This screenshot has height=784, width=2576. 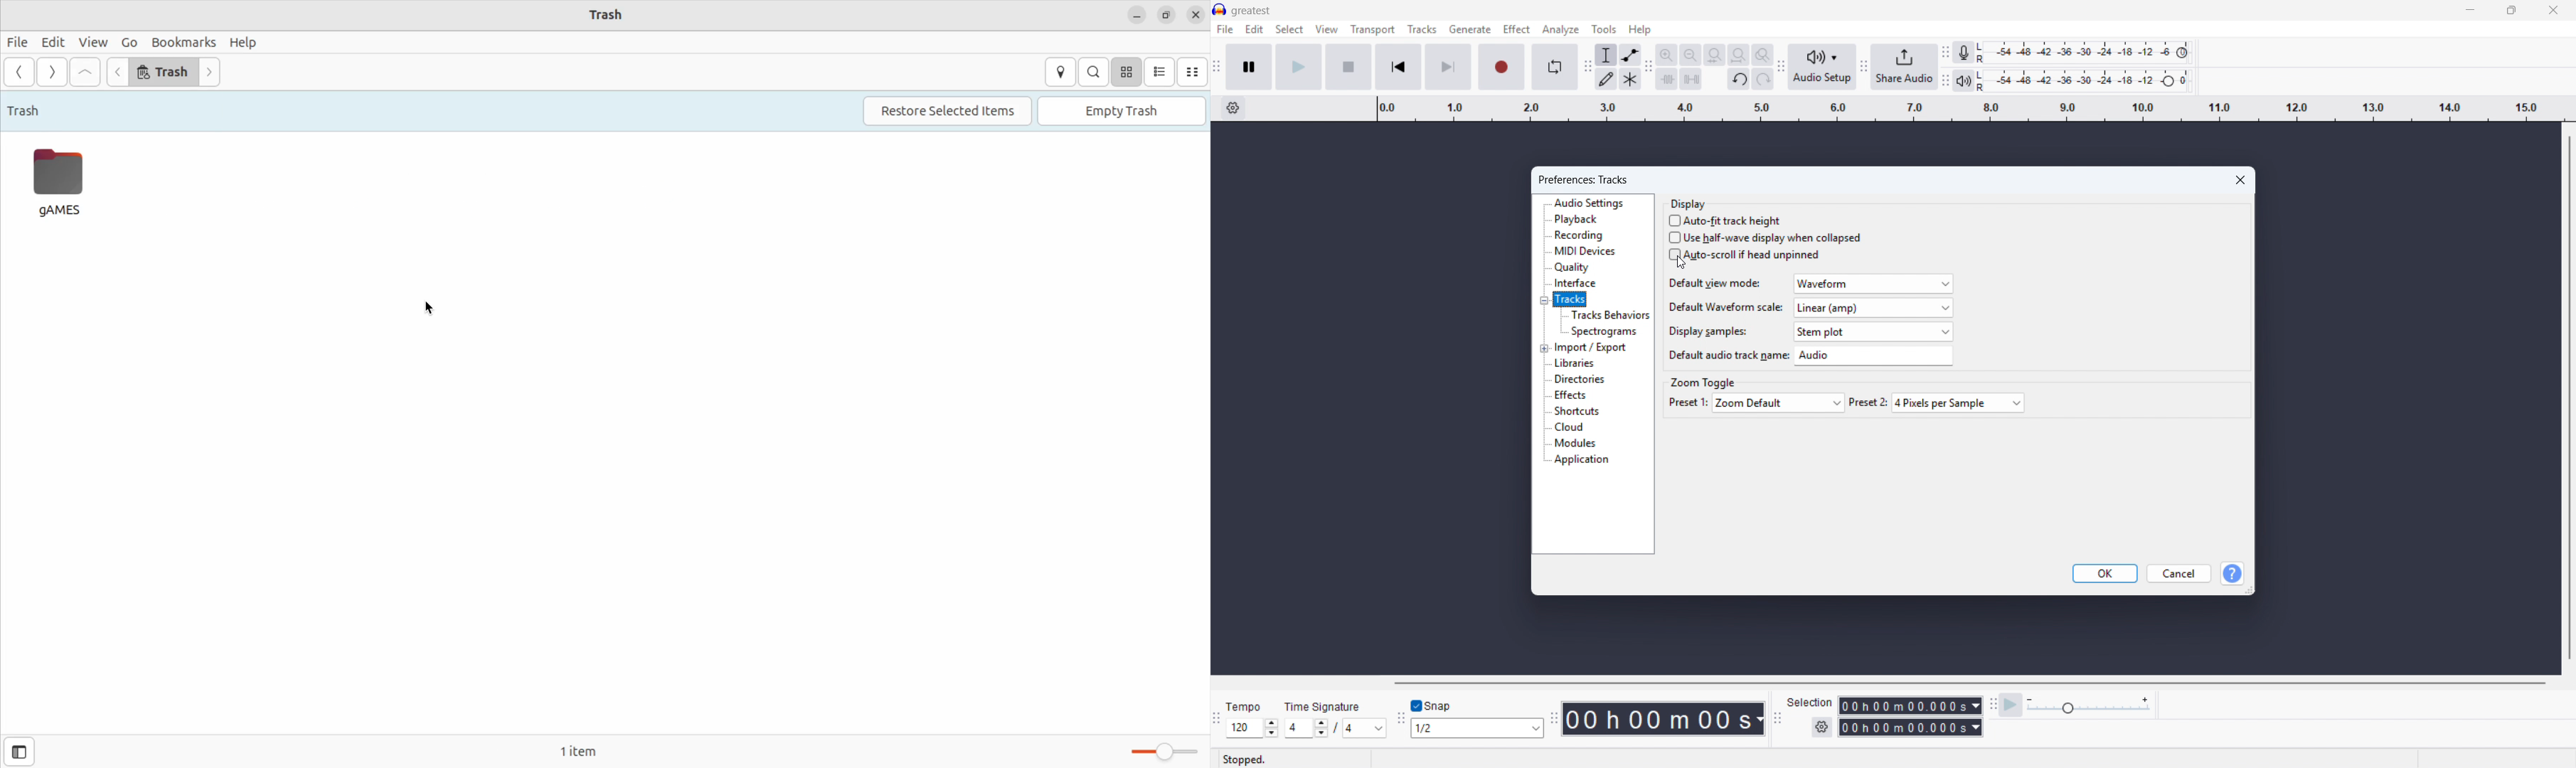 What do you see at coordinates (2511, 11) in the screenshot?
I see `Maximise ` at bounding box center [2511, 11].